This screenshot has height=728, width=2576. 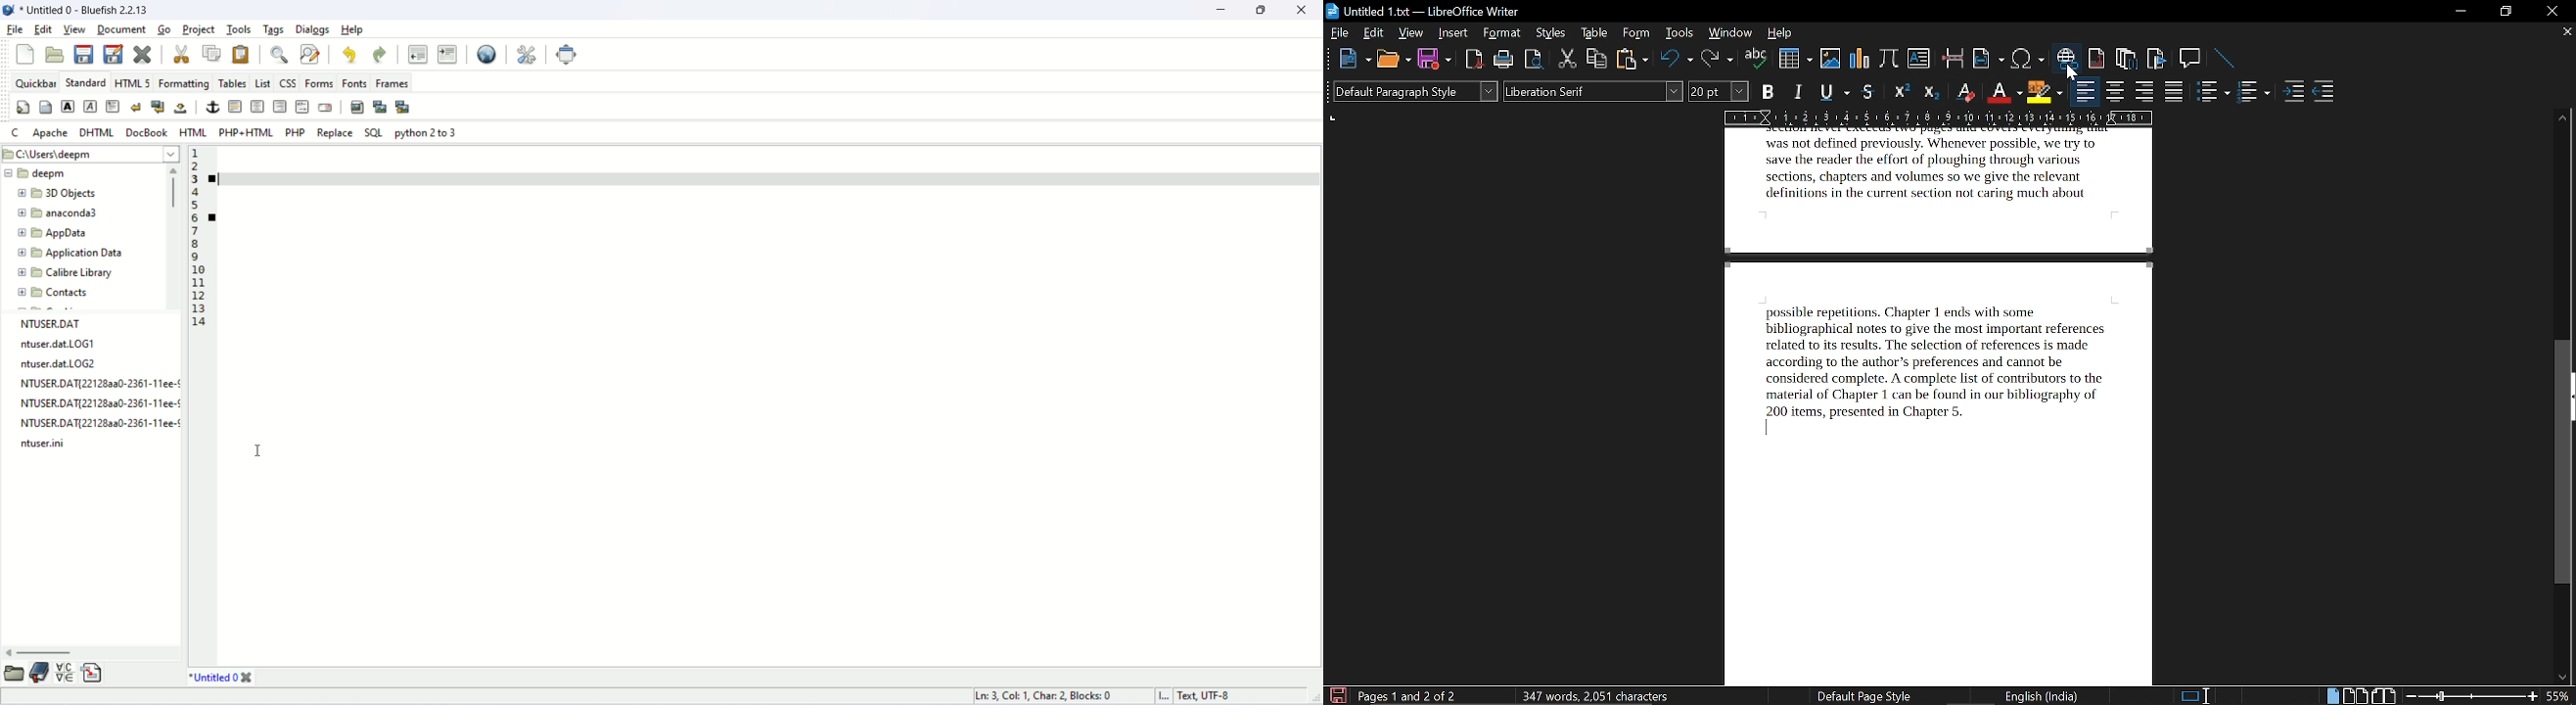 What do you see at coordinates (25, 54) in the screenshot?
I see `new file` at bounding box center [25, 54].